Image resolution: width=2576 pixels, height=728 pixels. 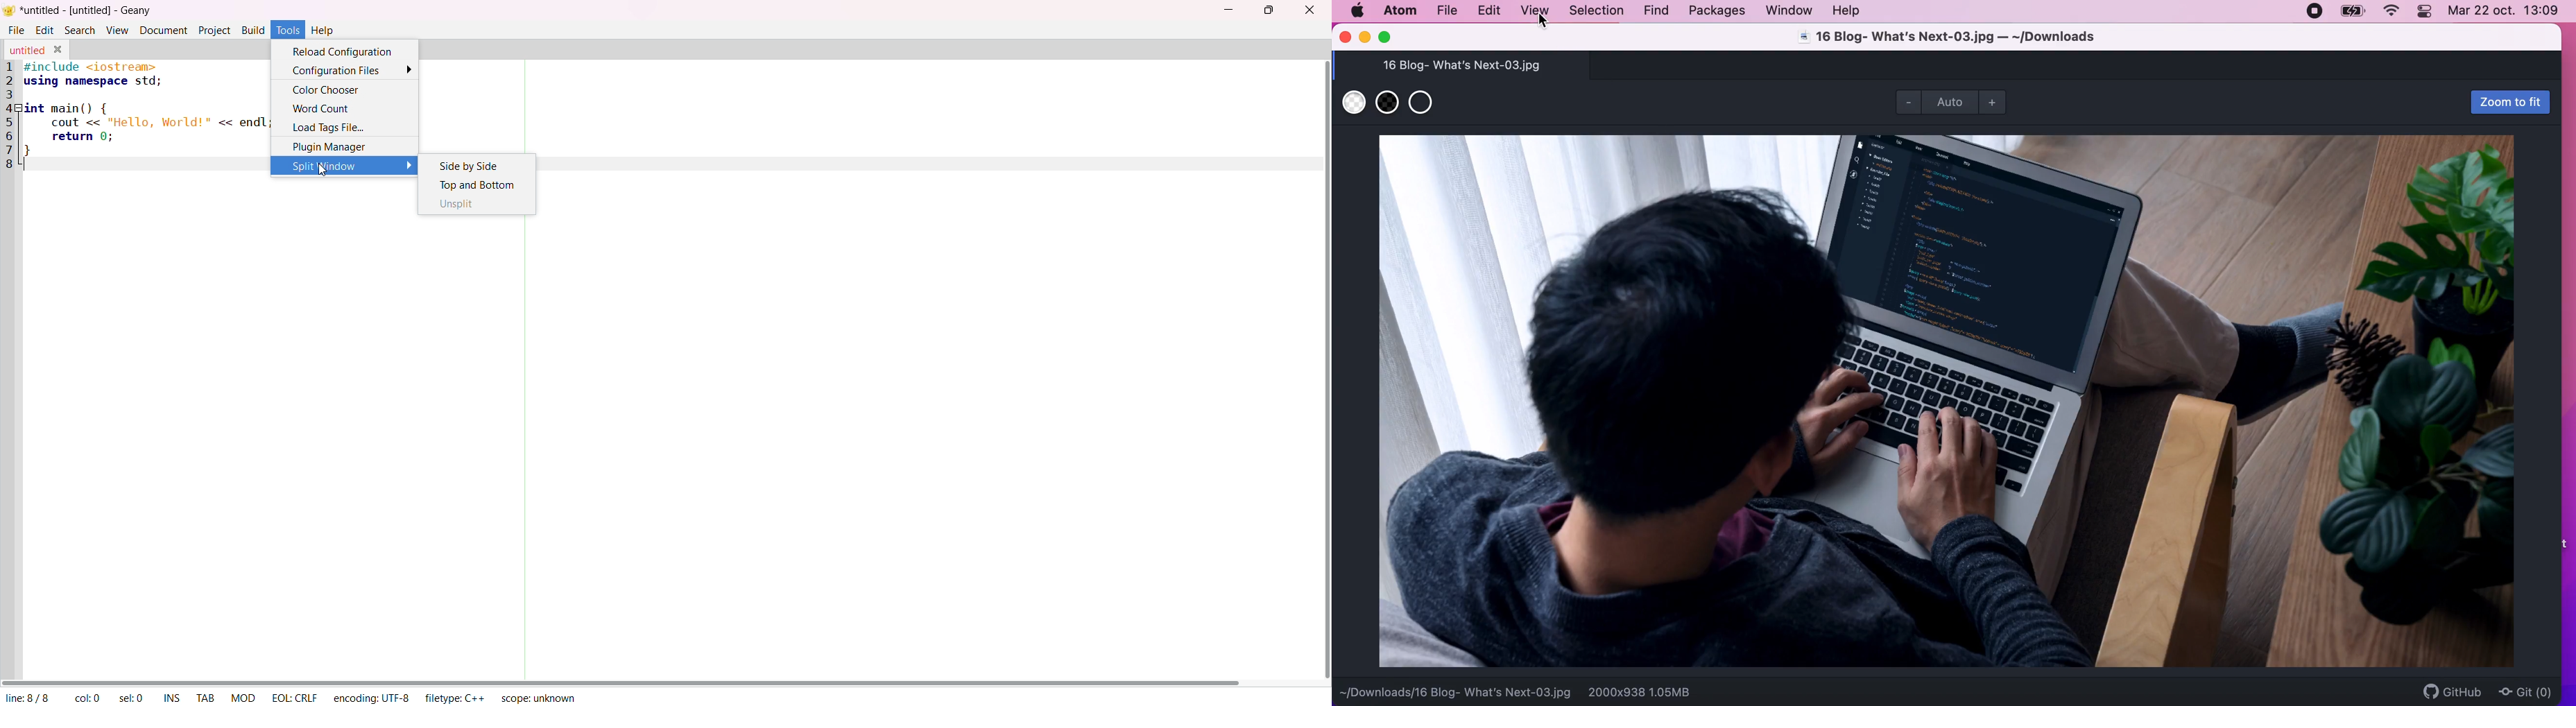 What do you see at coordinates (1462, 64) in the screenshot?
I see `16 Blog- What's Next-03.jpg` at bounding box center [1462, 64].